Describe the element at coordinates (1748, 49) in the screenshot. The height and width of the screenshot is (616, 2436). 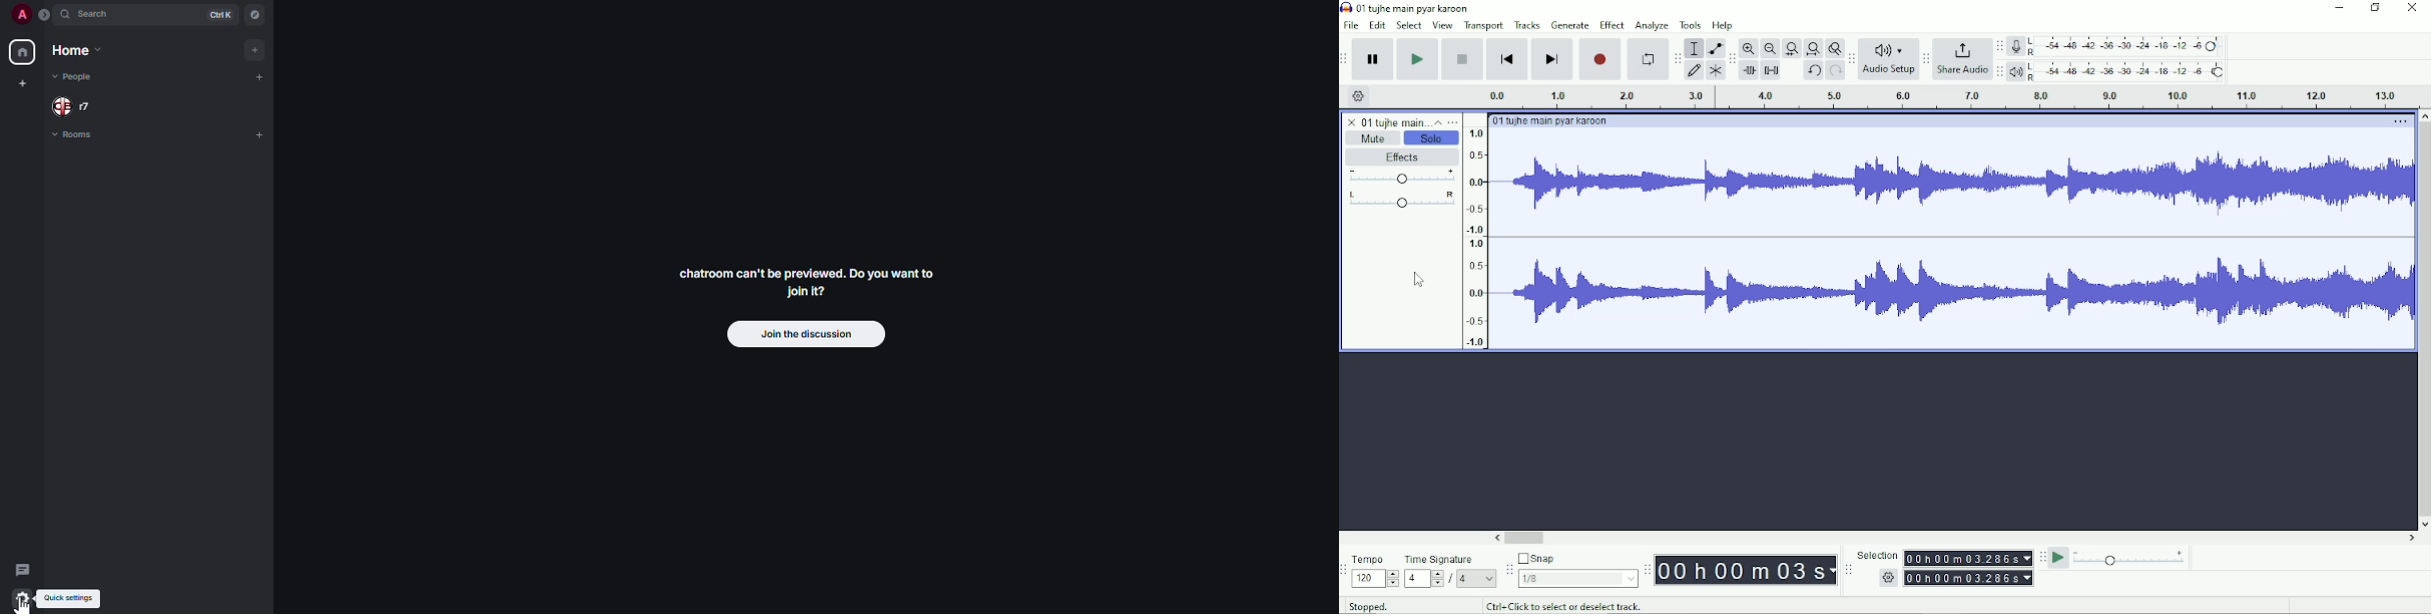
I see `Zoom In` at that location.